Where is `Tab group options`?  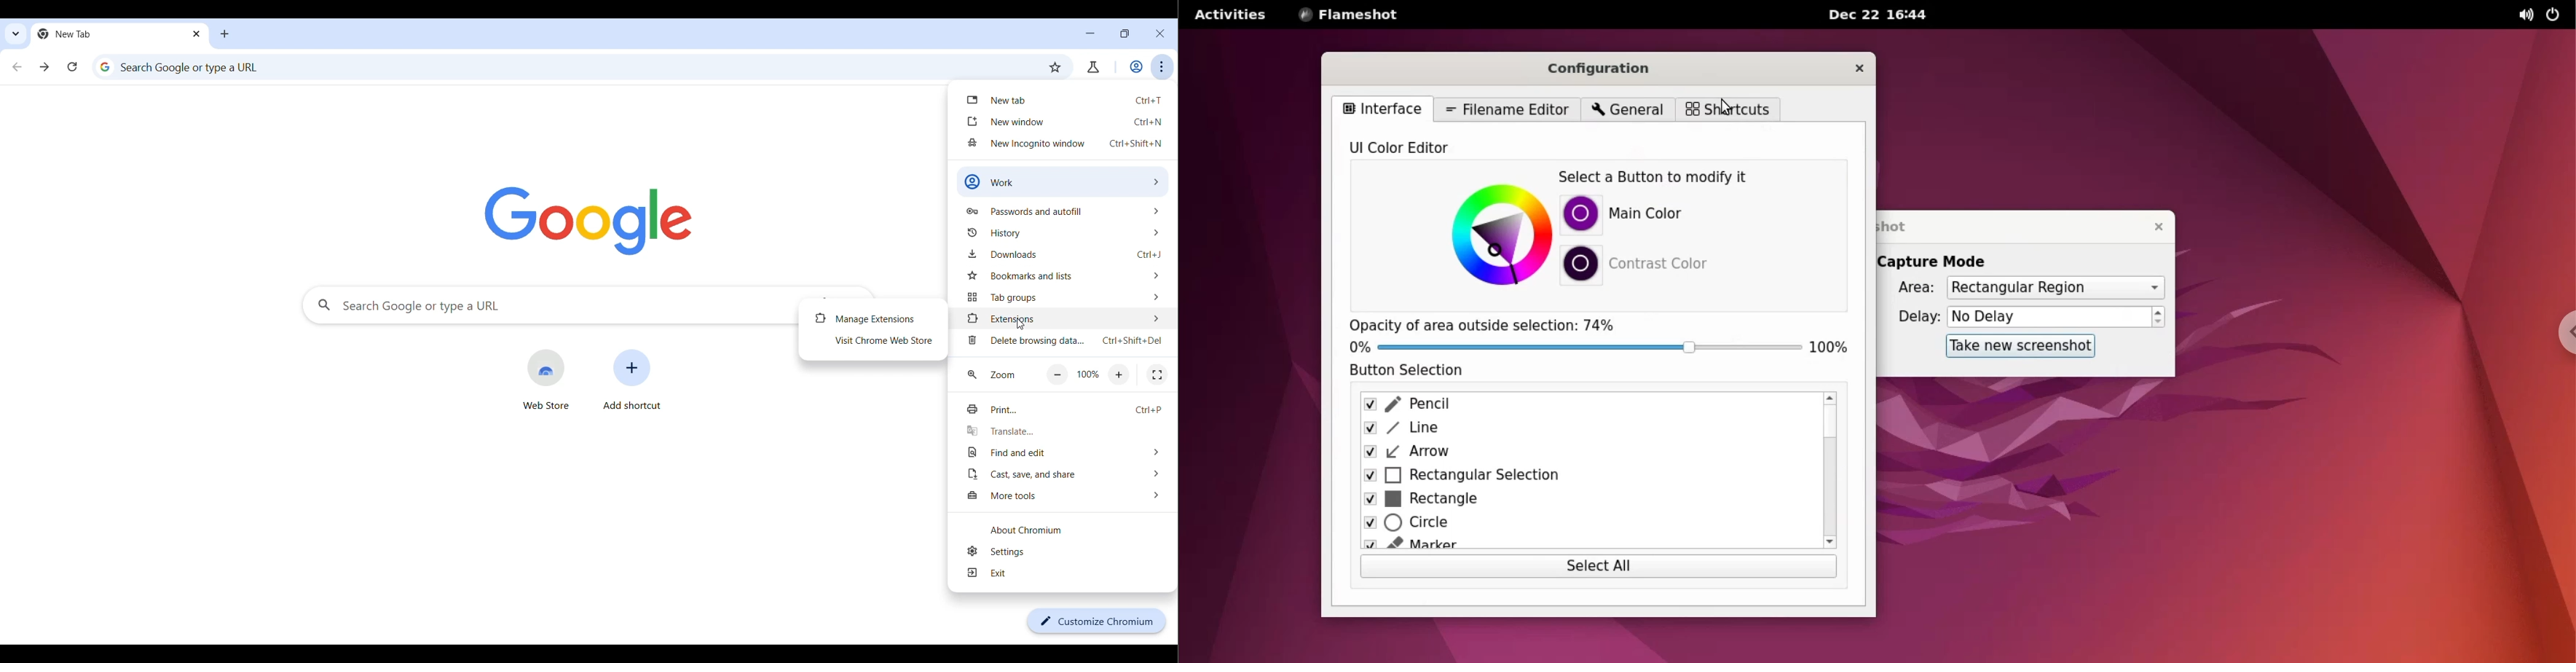 Tab group options is located at coordinates (1063, 297).